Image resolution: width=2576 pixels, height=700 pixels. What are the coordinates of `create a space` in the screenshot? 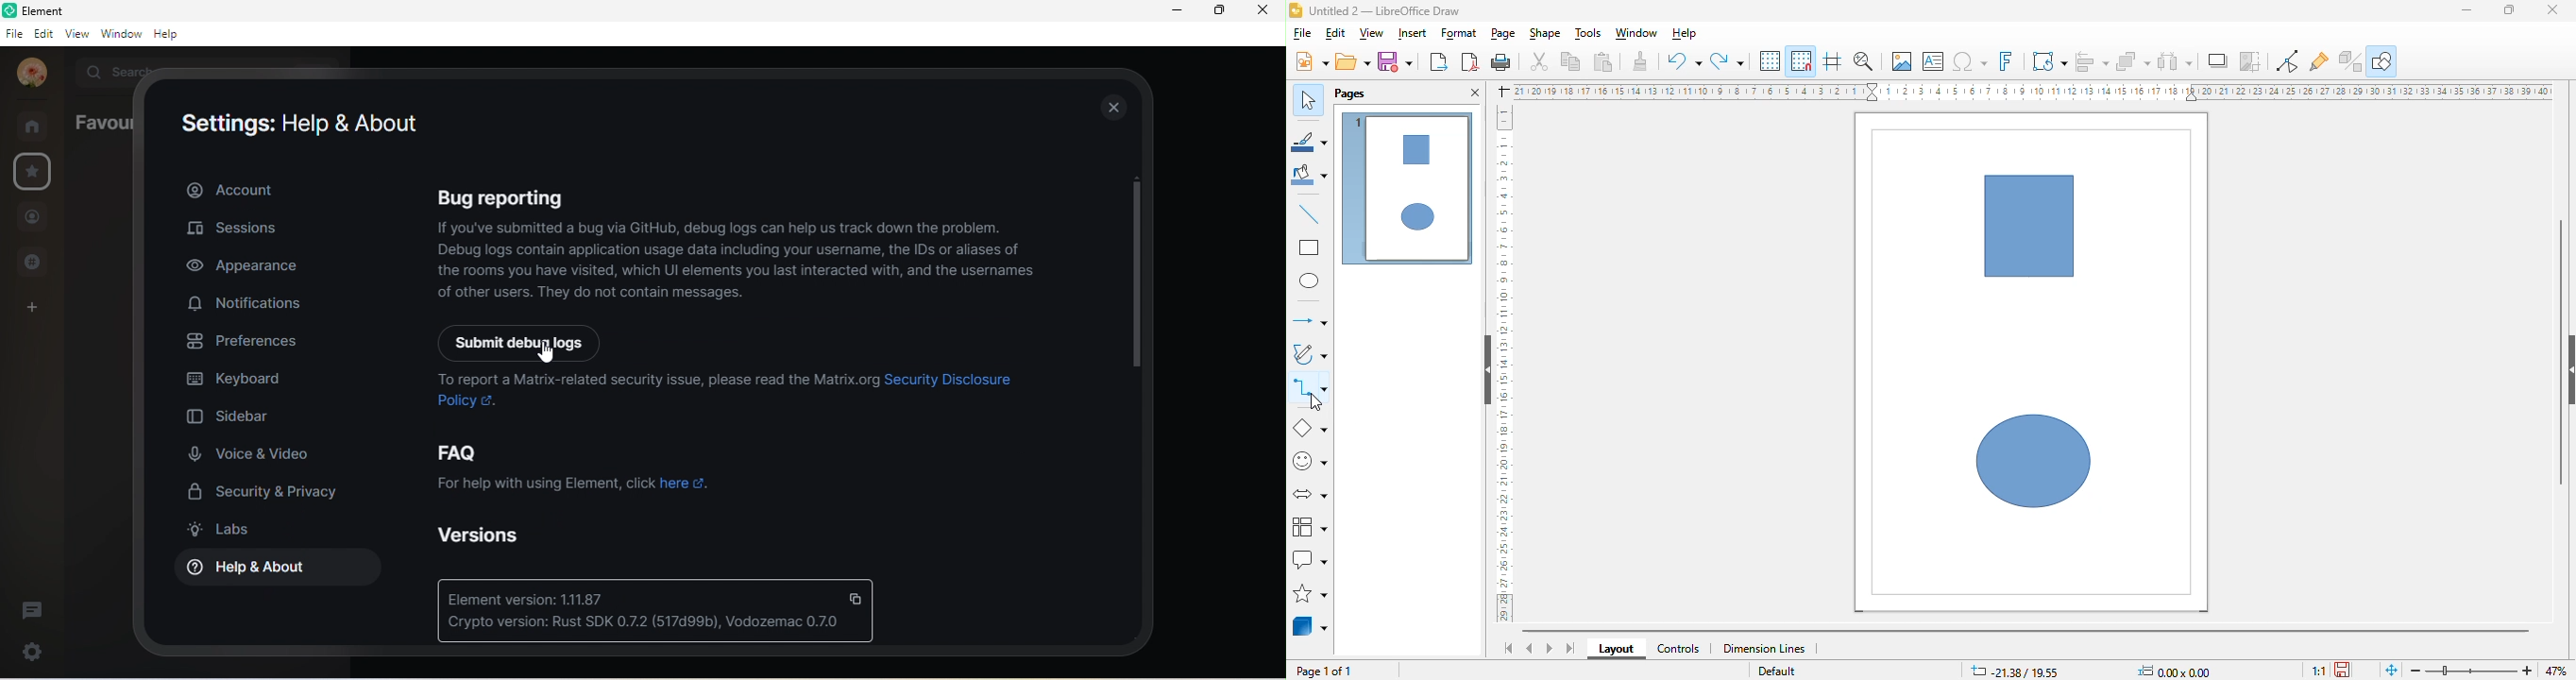 It's located at (40, 305).